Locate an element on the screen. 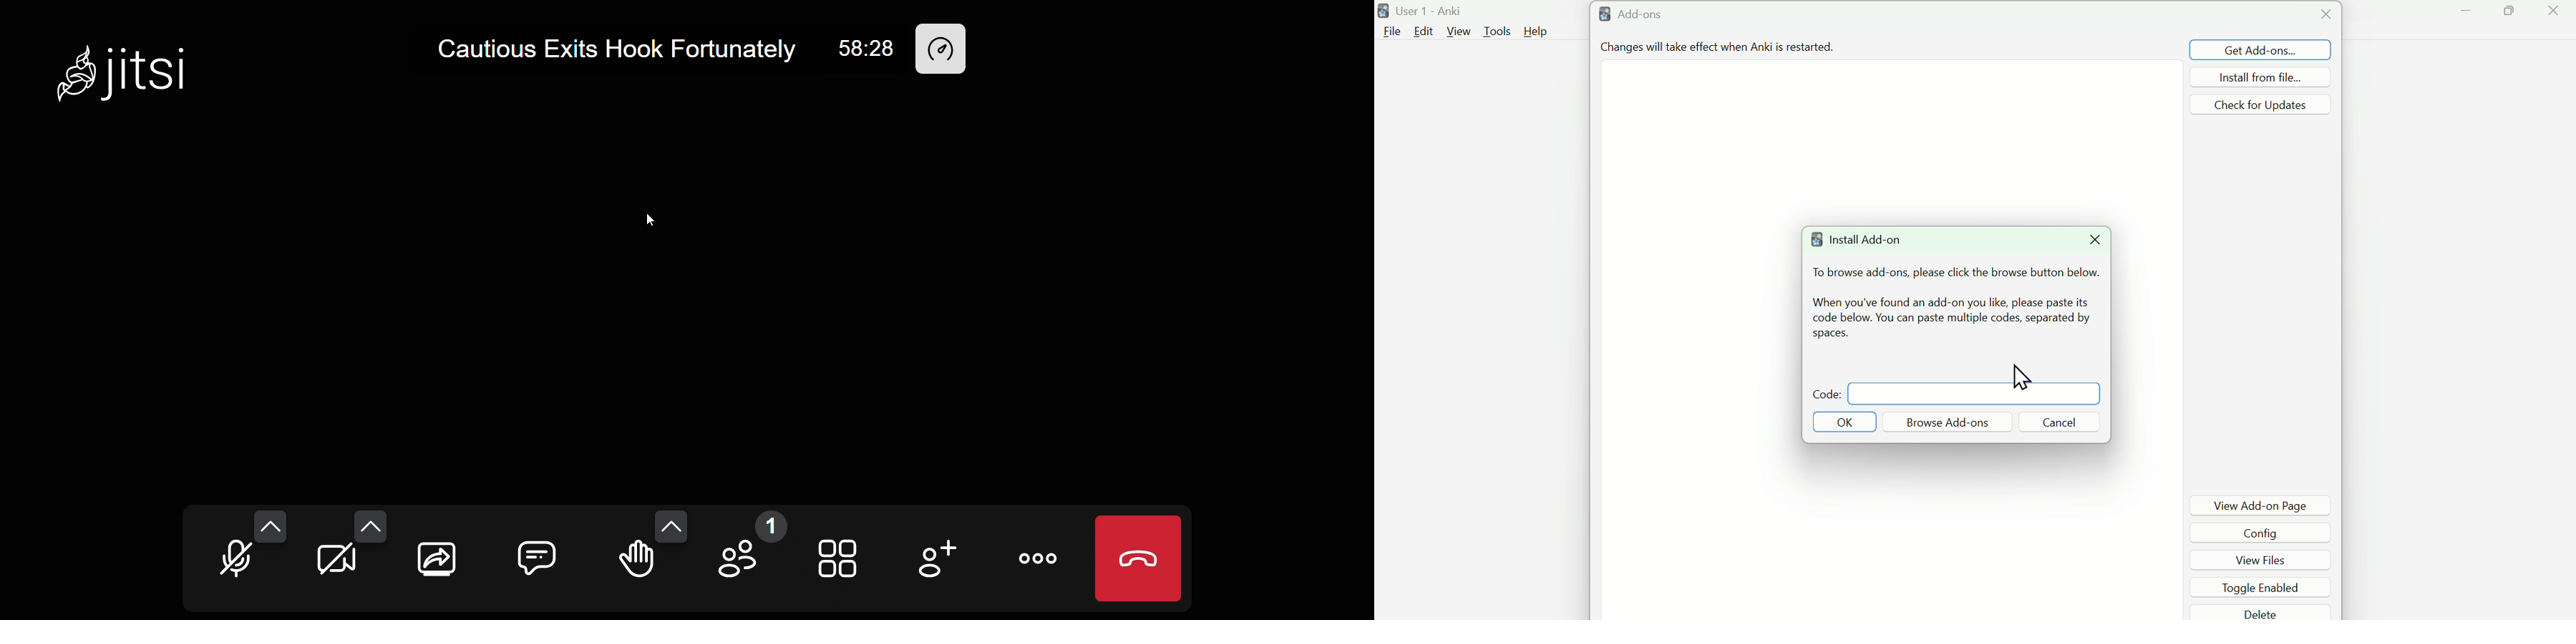  Maximize is located at coordinates (2511, 13).